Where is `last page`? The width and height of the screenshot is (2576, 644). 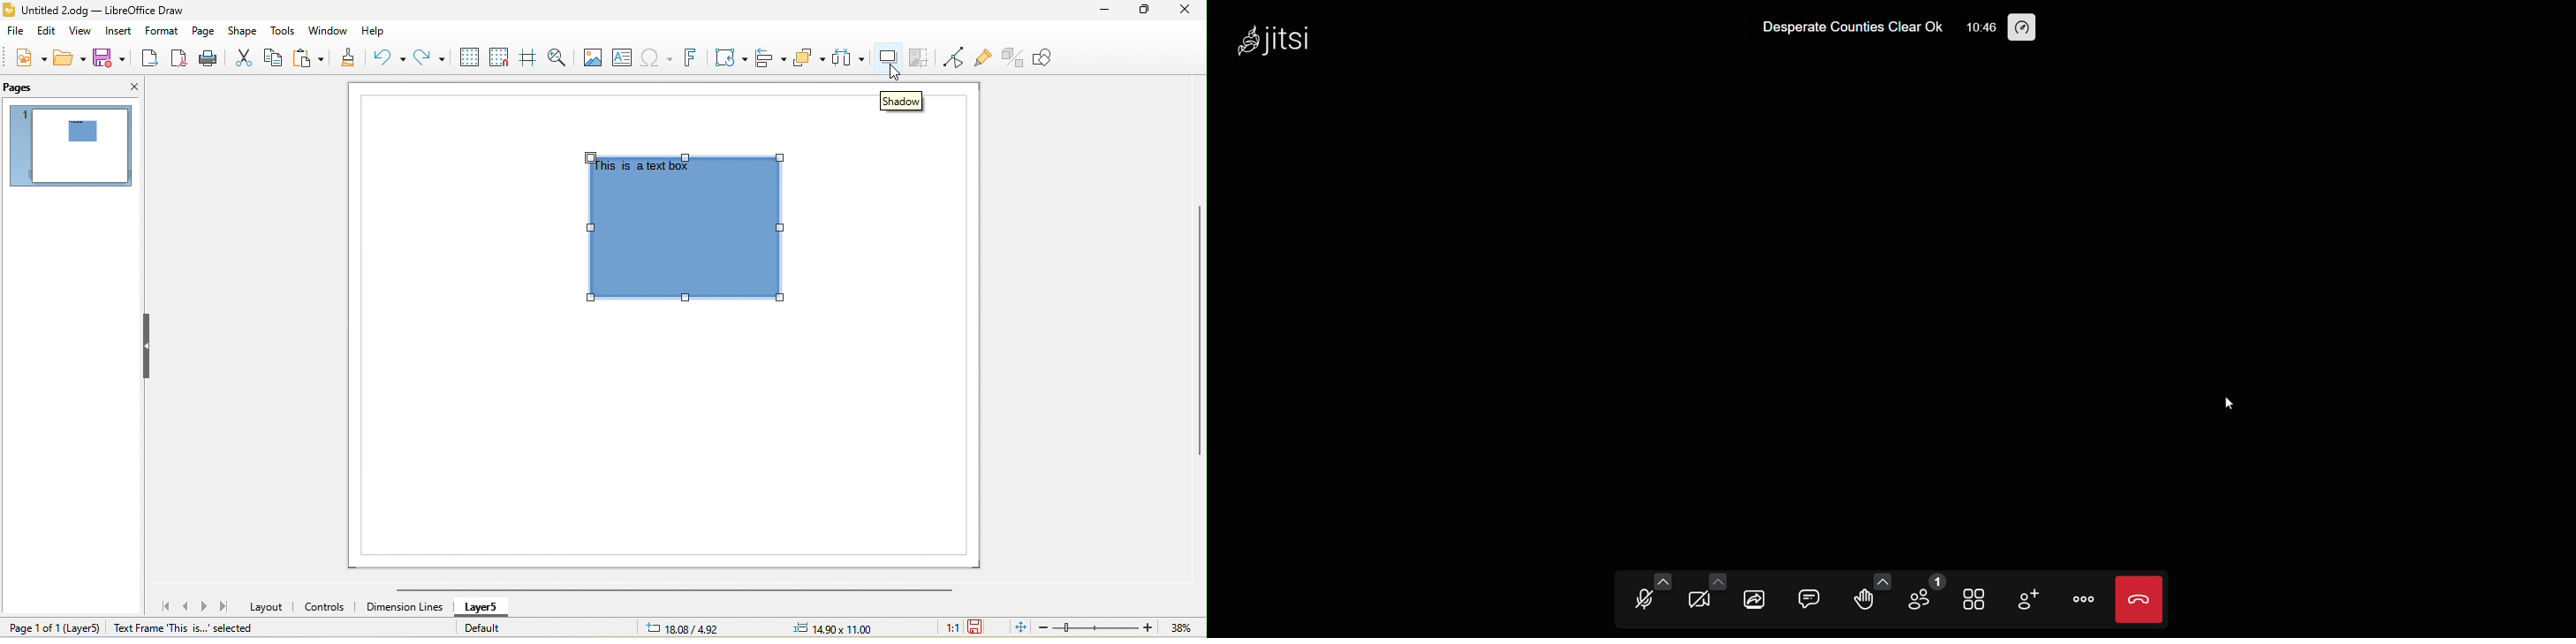 last page is located at coordinates (227, 609).